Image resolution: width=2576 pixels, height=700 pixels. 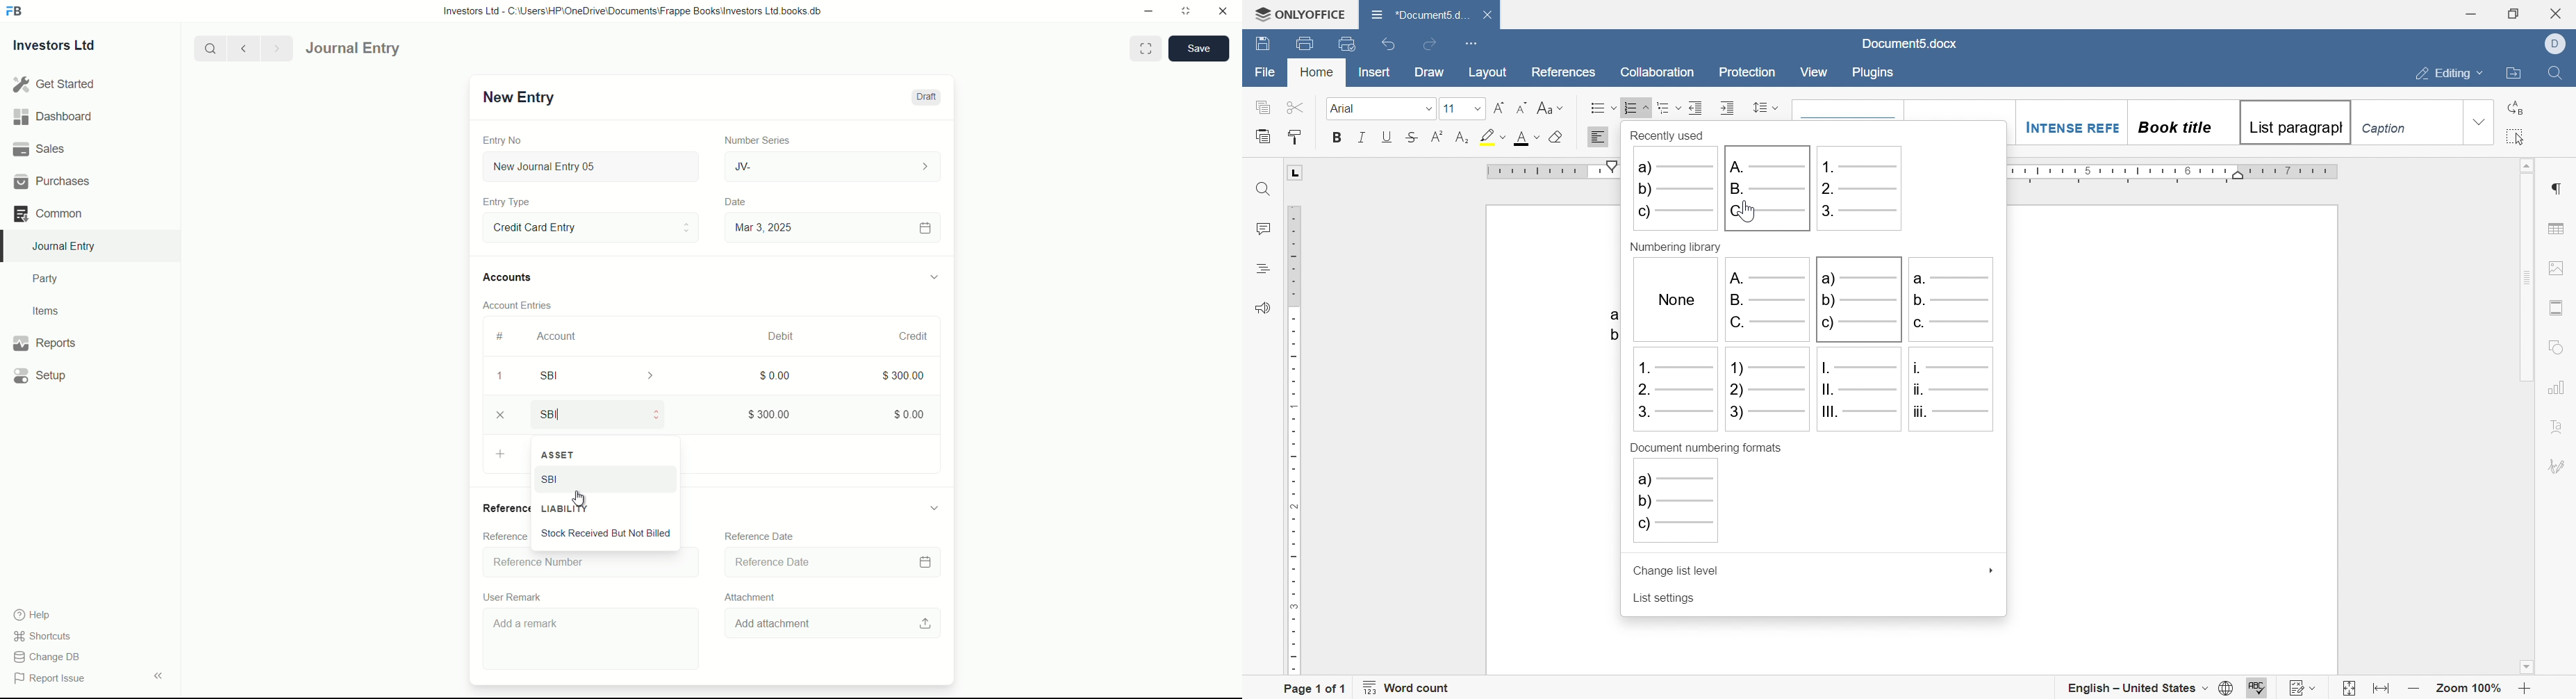 What do you see at coordinates (1145, 10) in the screenshot?
I see `minimize` at bounding box center [1145, 10].